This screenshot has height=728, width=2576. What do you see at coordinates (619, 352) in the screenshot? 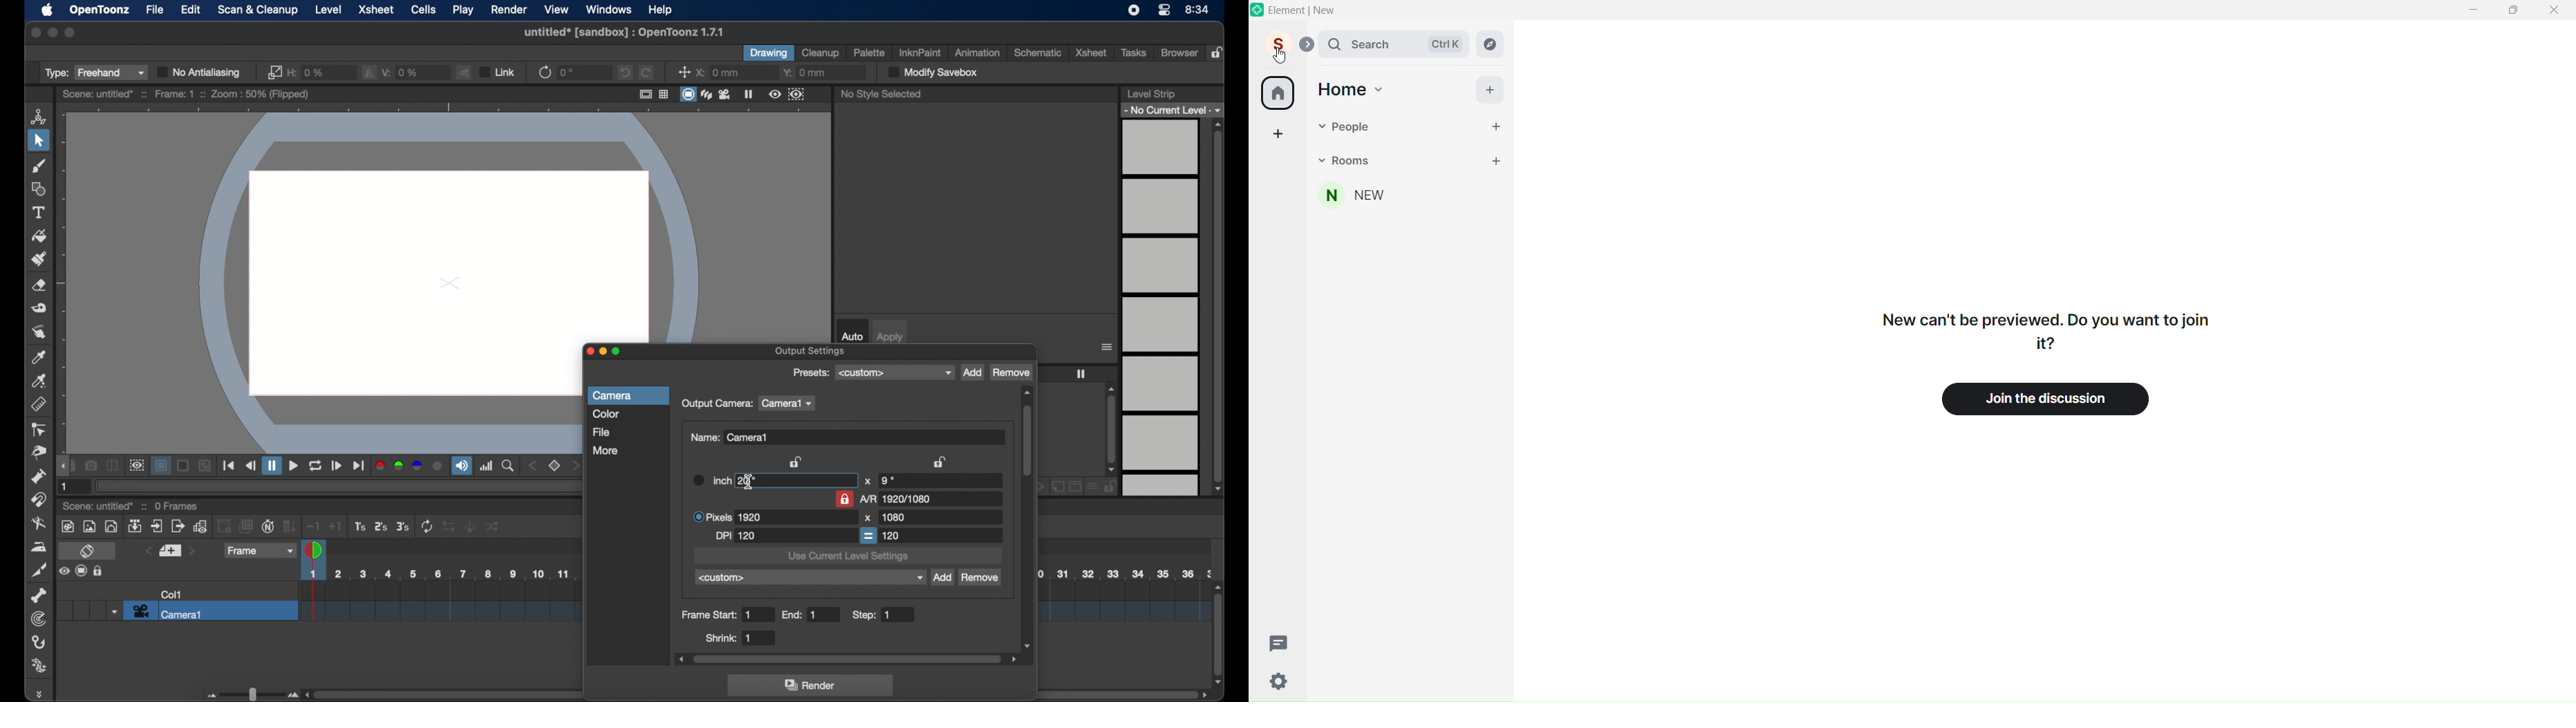
I see `maximize` at bounding box center [619, 352].